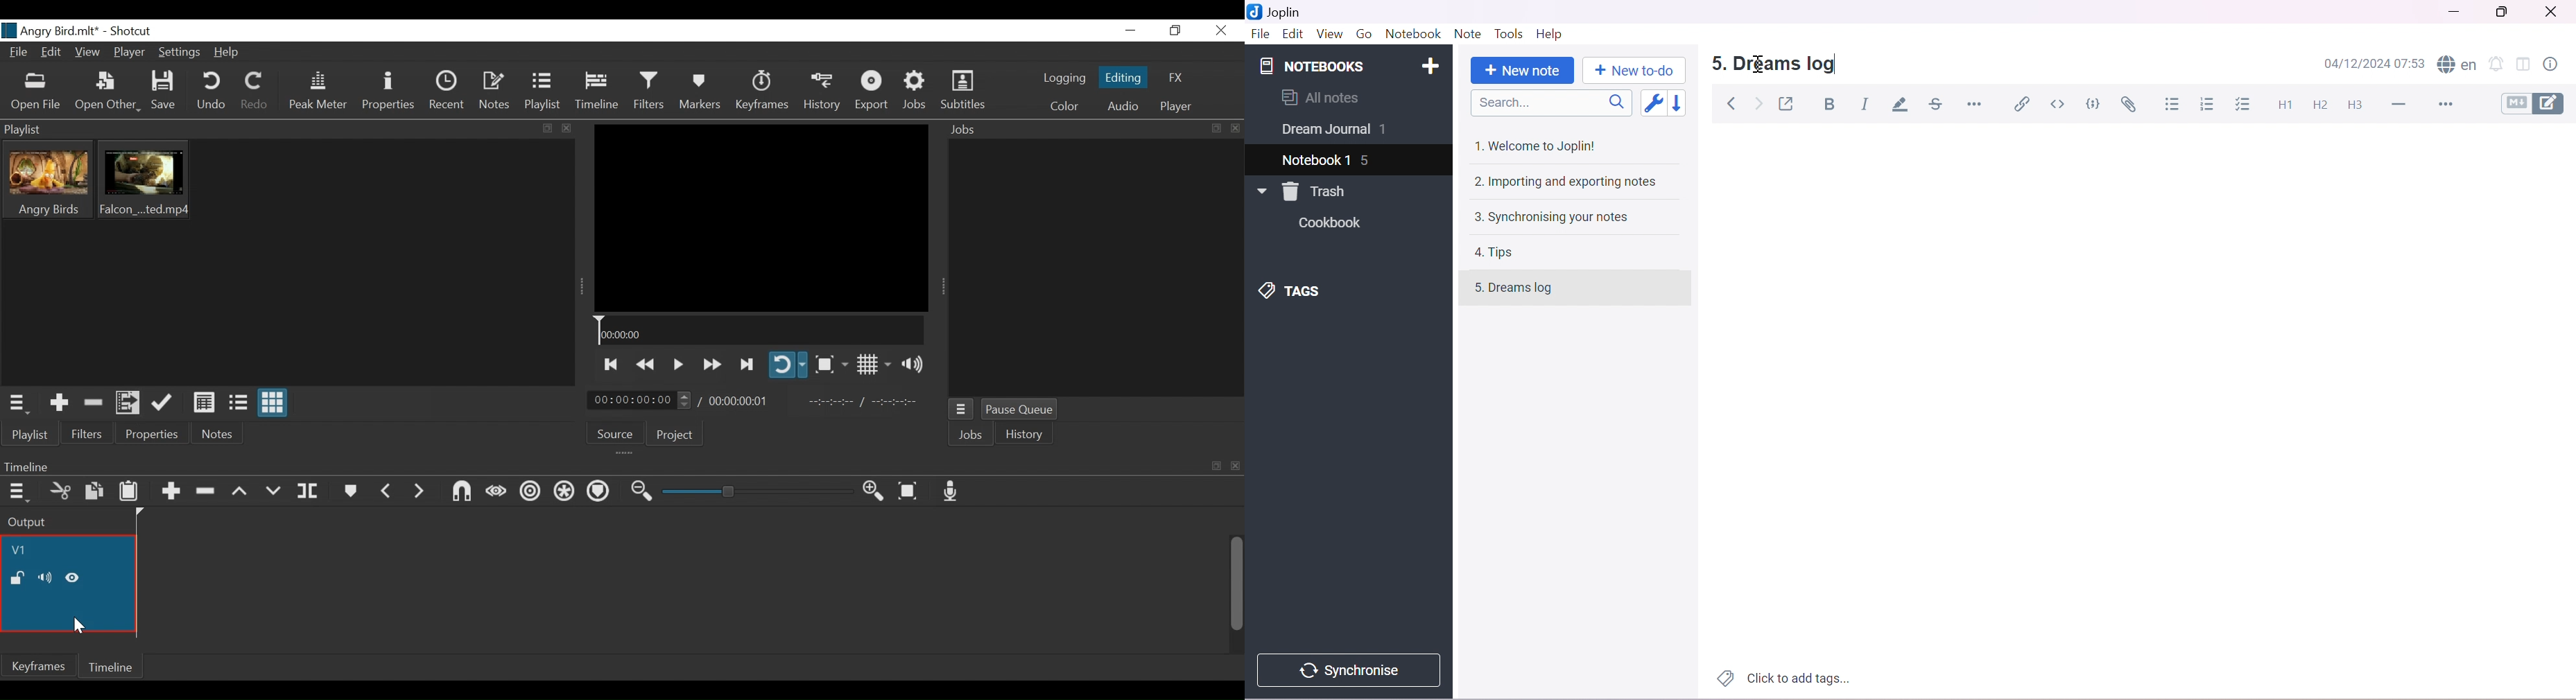  What do you see at coordinates (2095, 103) in the screenshot?
I see `Code` at bounding box center [2095, 103].